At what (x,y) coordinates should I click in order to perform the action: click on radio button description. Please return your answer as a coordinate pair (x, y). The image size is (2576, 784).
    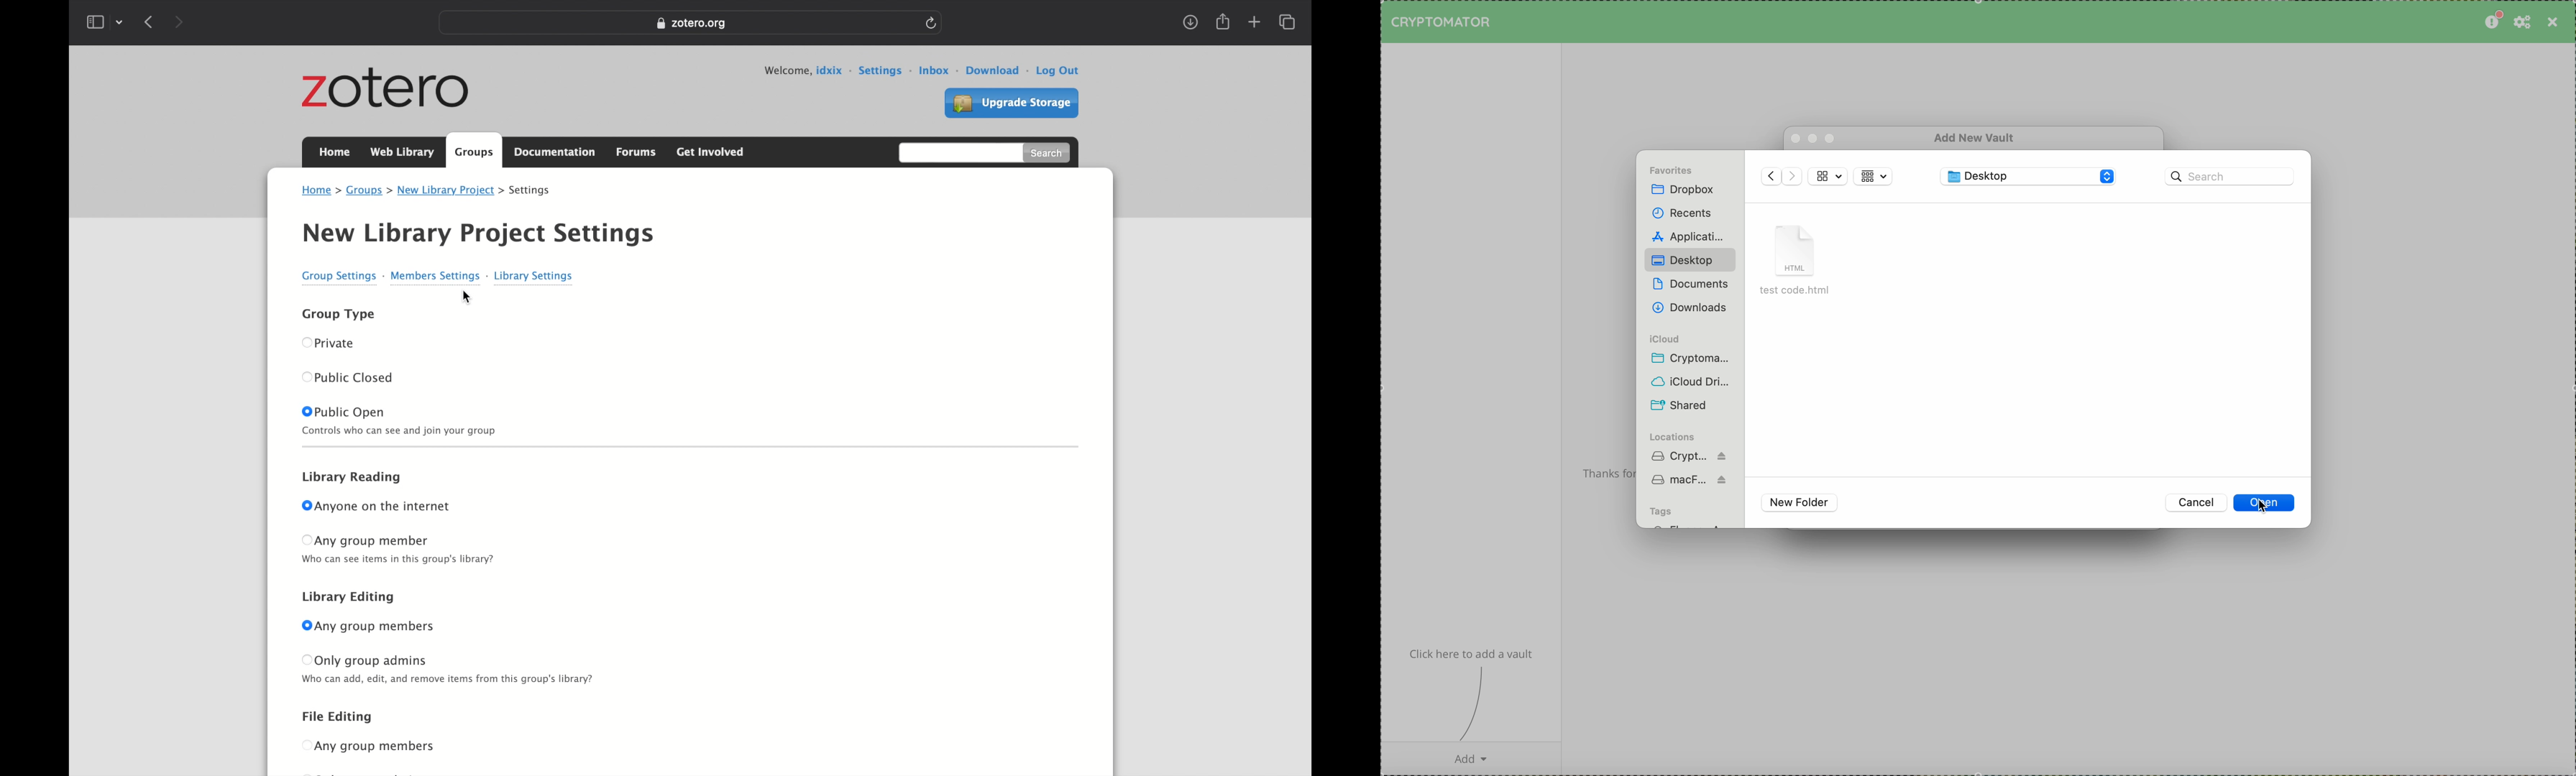
    Looking at the image, I should click on (449, 679).